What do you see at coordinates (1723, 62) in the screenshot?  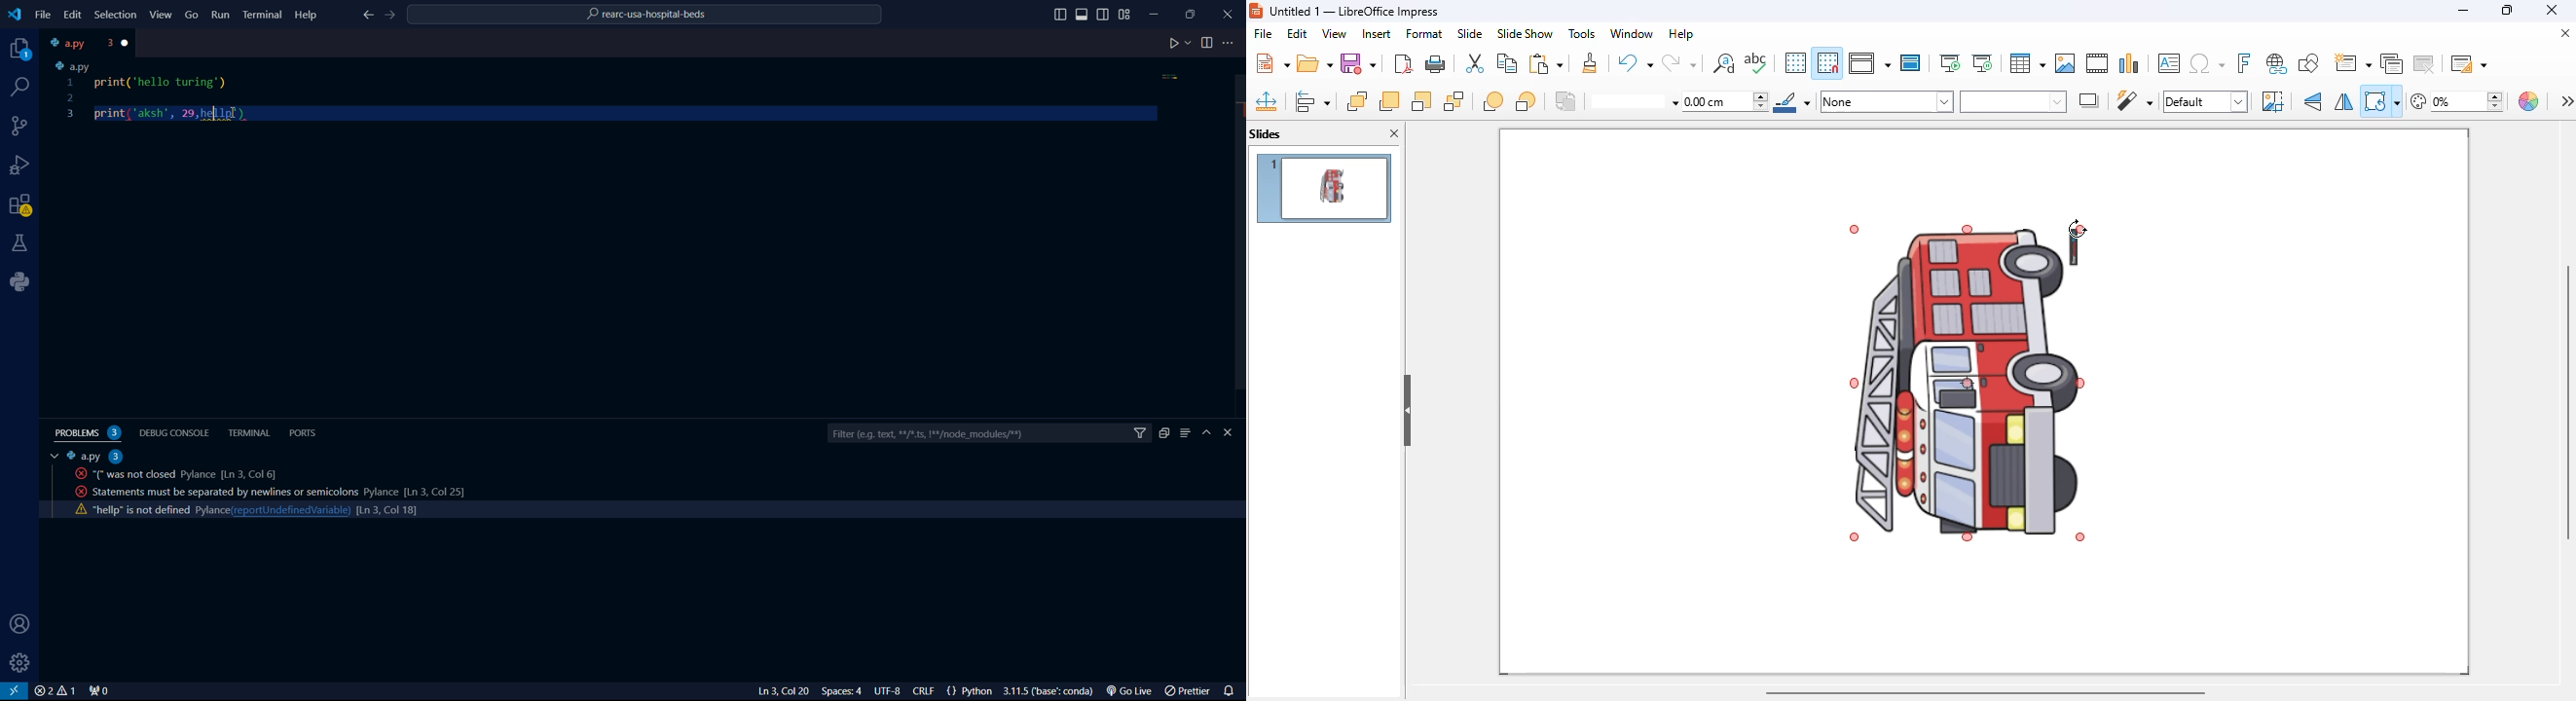 I see `find and replace` at bounding box center [1723, 62].